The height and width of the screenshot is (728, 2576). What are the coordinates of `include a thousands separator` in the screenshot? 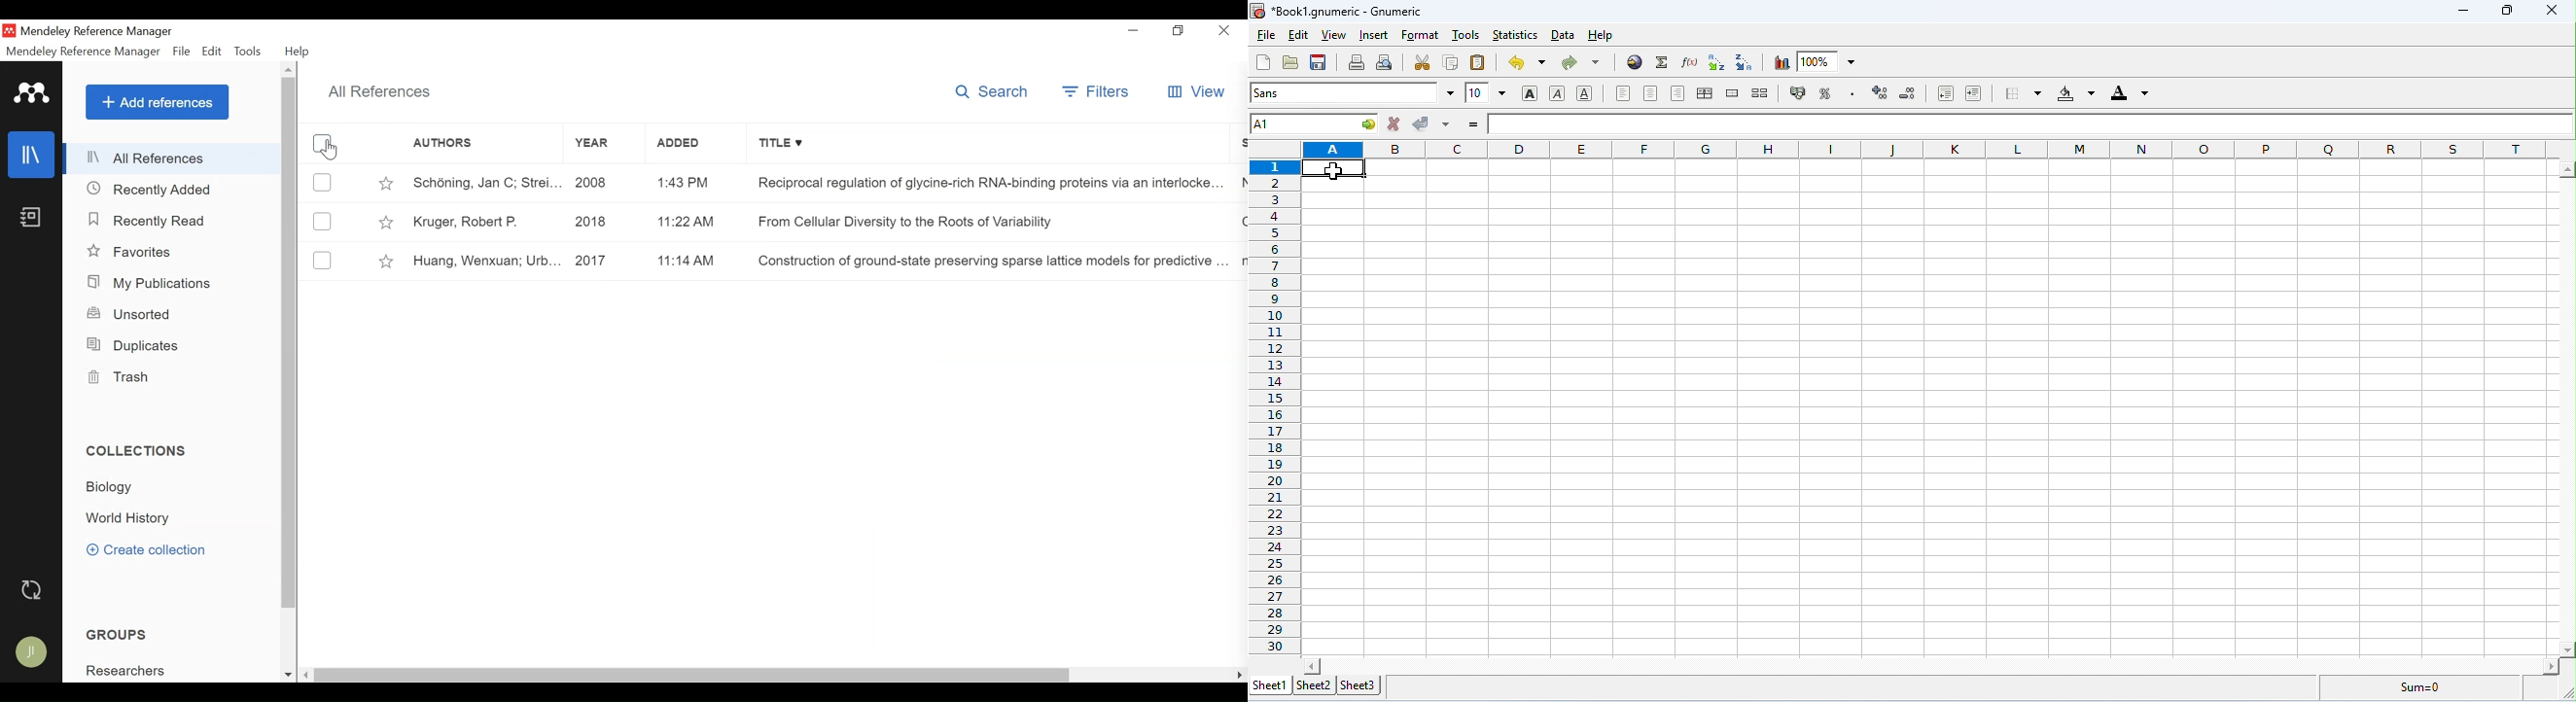 It's located at (1853, 93).